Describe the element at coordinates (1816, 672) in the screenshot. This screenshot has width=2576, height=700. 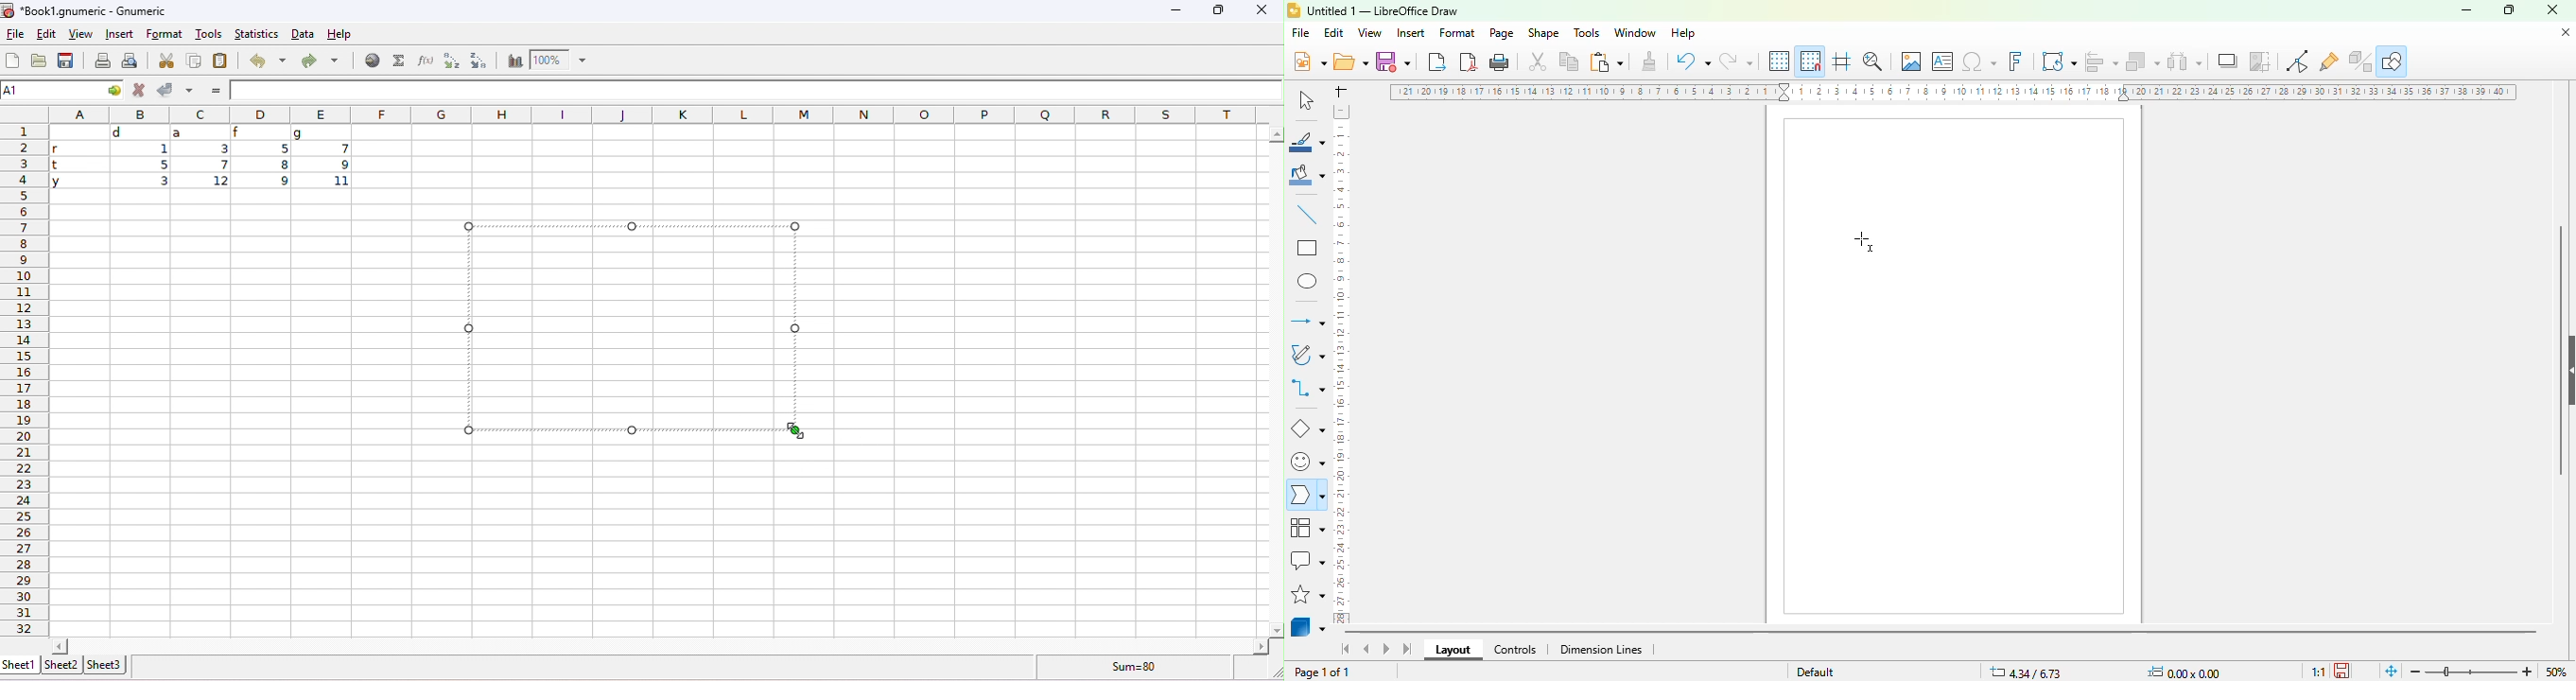
I see `default` at that location.